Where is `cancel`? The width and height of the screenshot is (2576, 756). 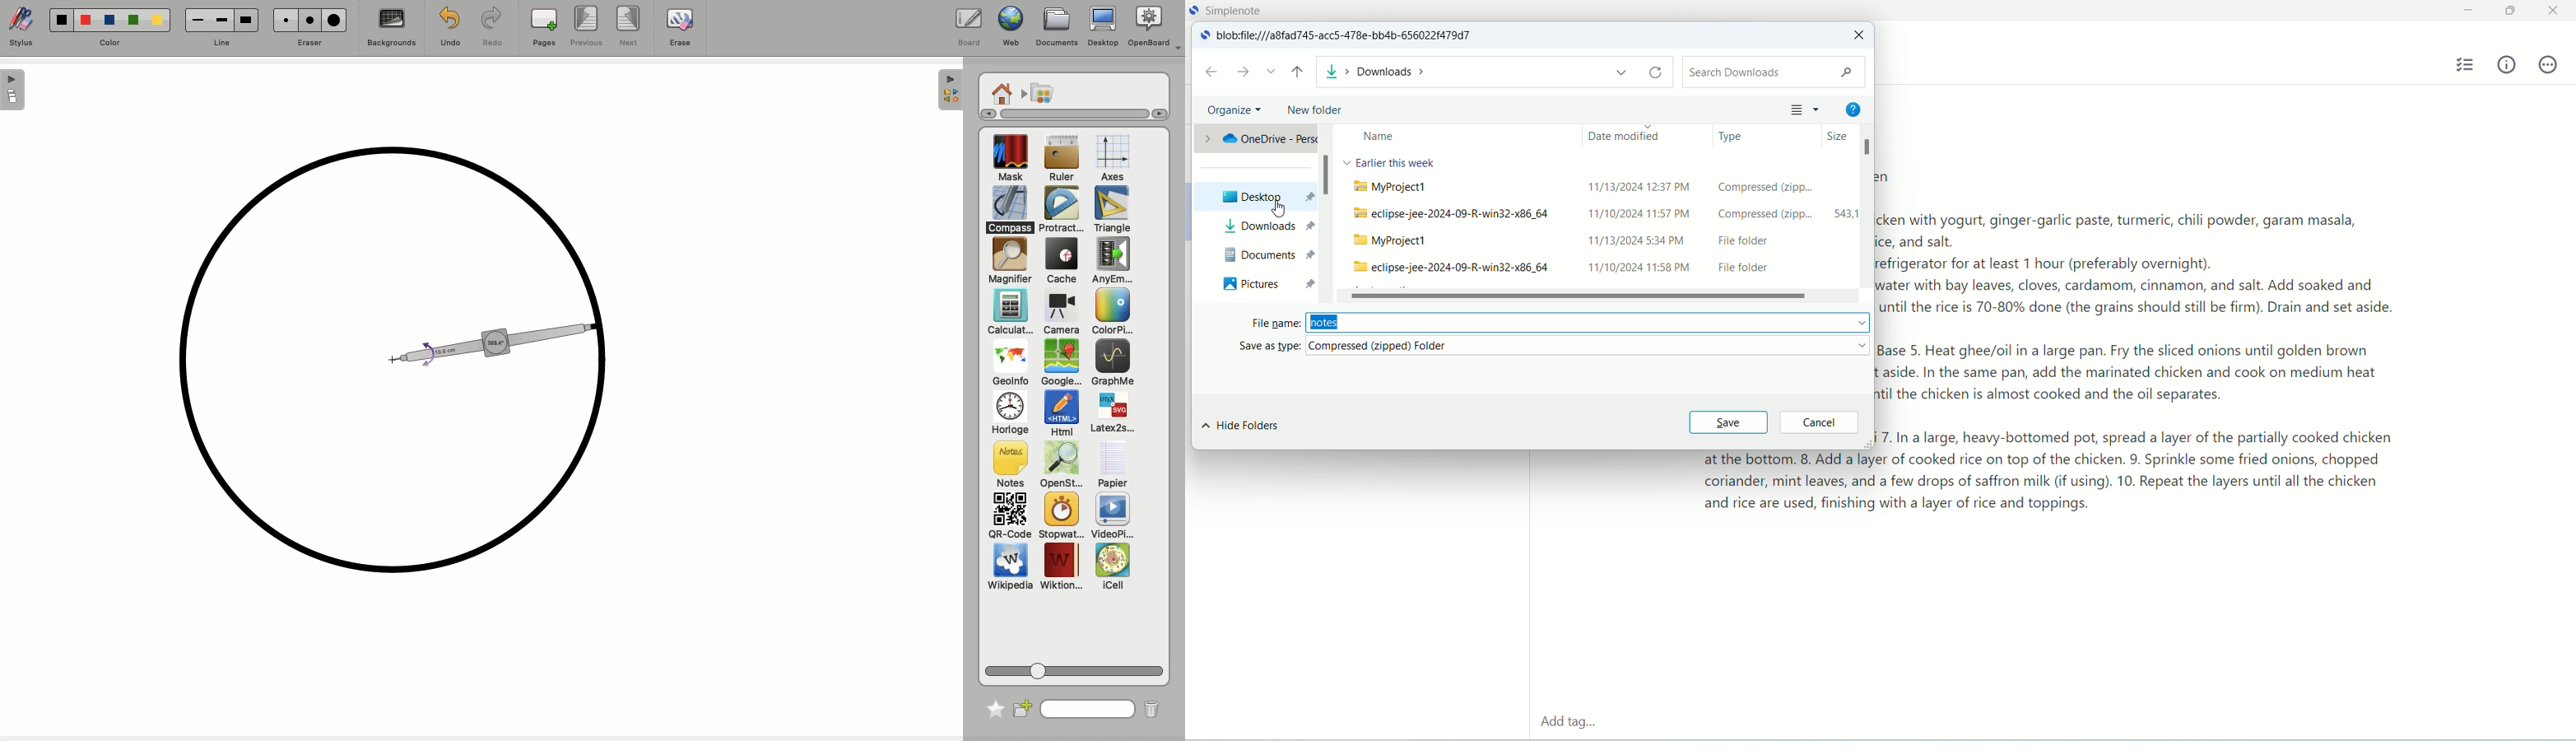
cancel is located at coordinates (1819, 423).